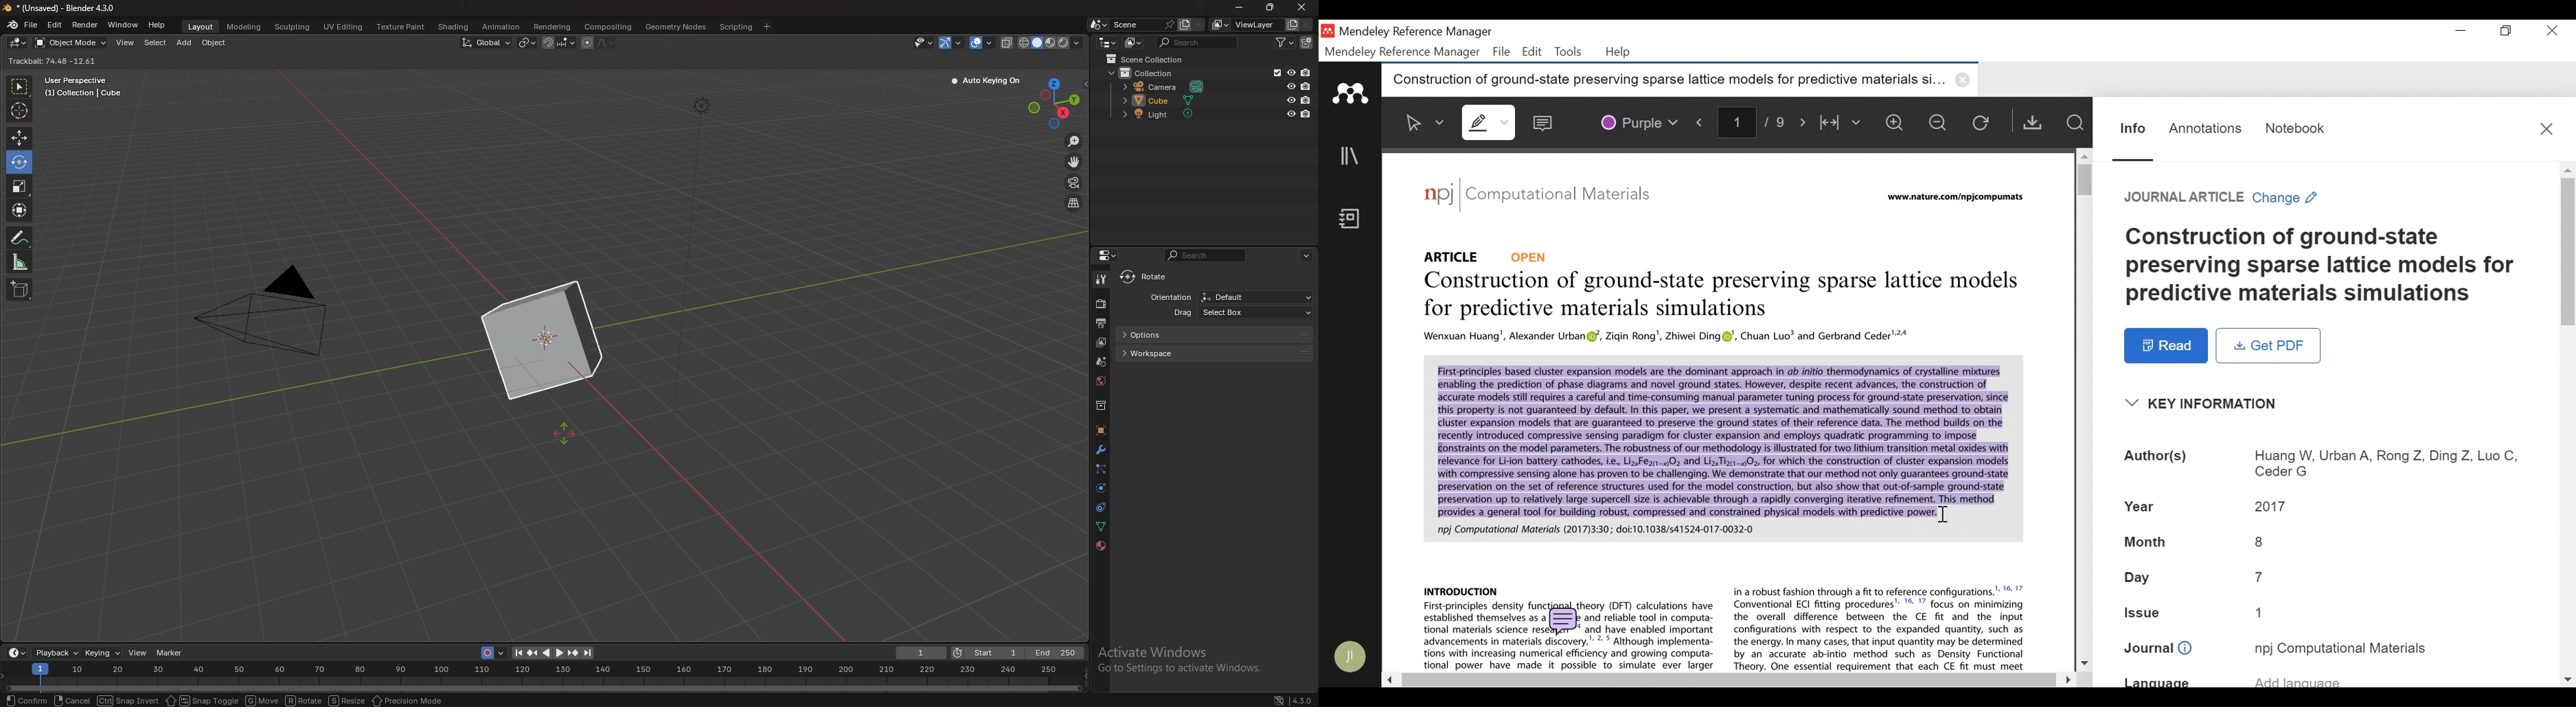 This screenshot has height=728, width=2576. Describe the element at coordinates (1074, 161) in the screenshot. I see `move` at that location.